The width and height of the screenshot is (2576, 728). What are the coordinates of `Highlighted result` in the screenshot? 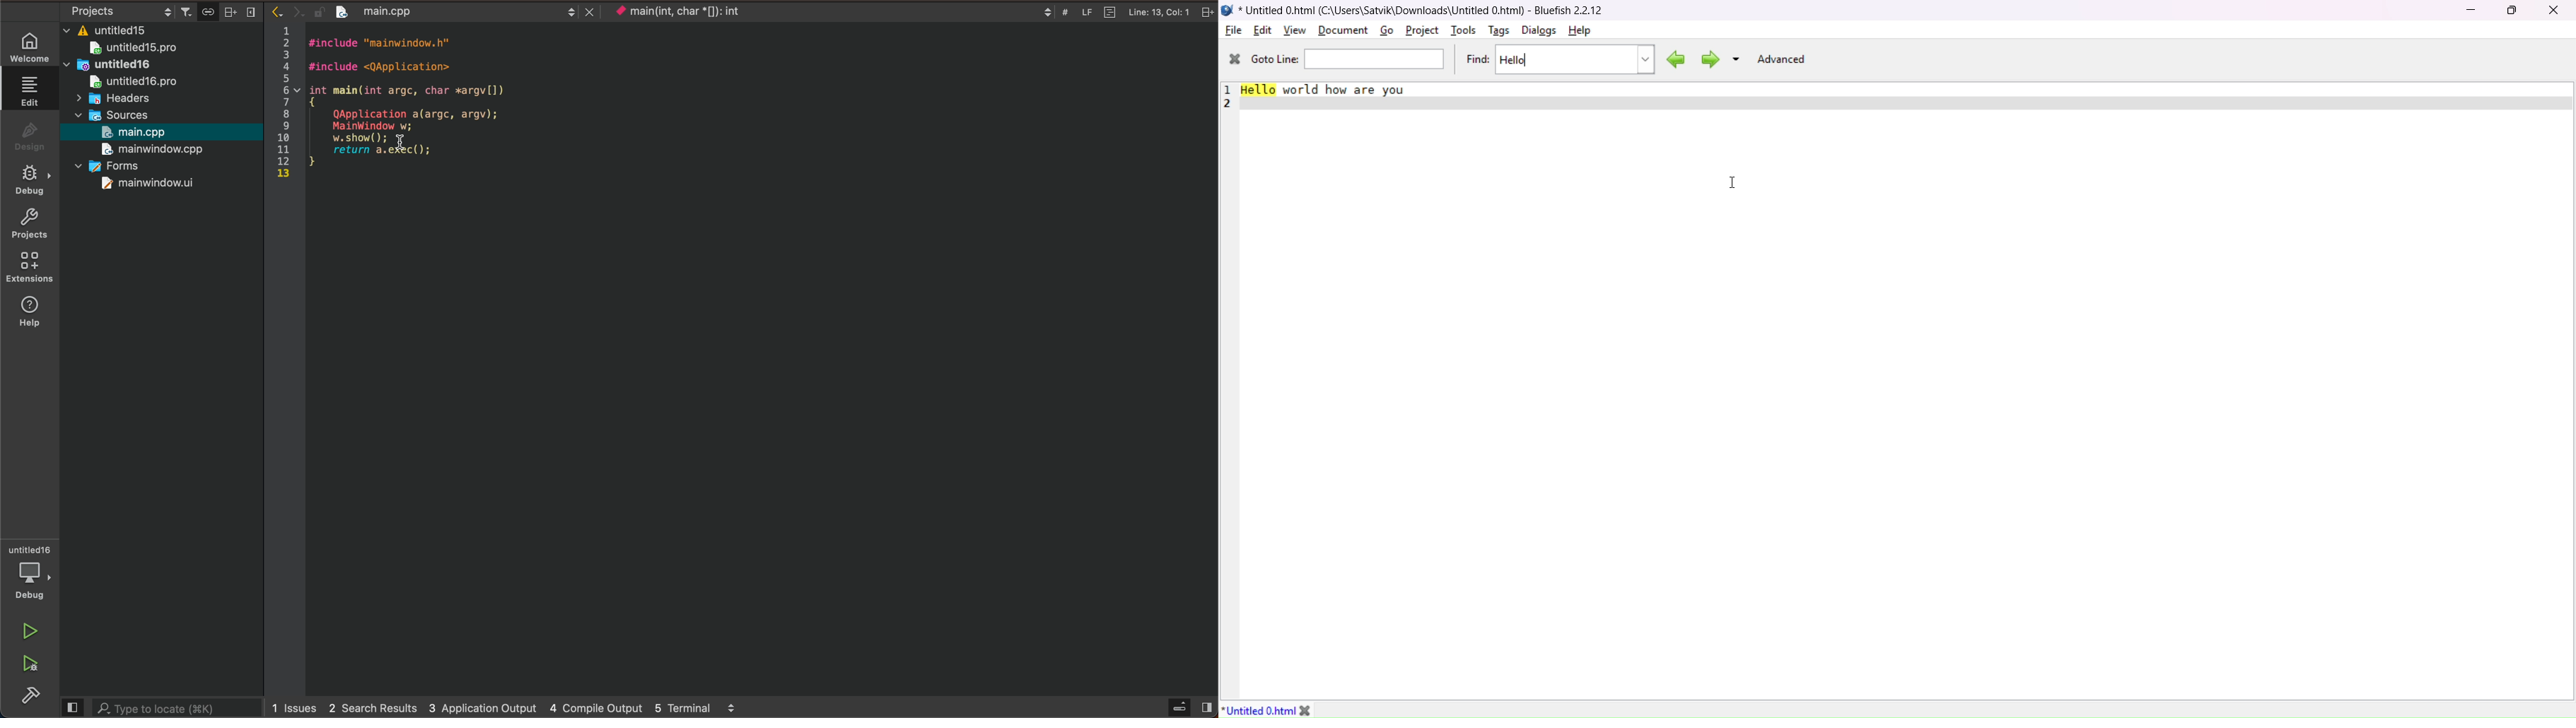 It's located at (1259, 93).